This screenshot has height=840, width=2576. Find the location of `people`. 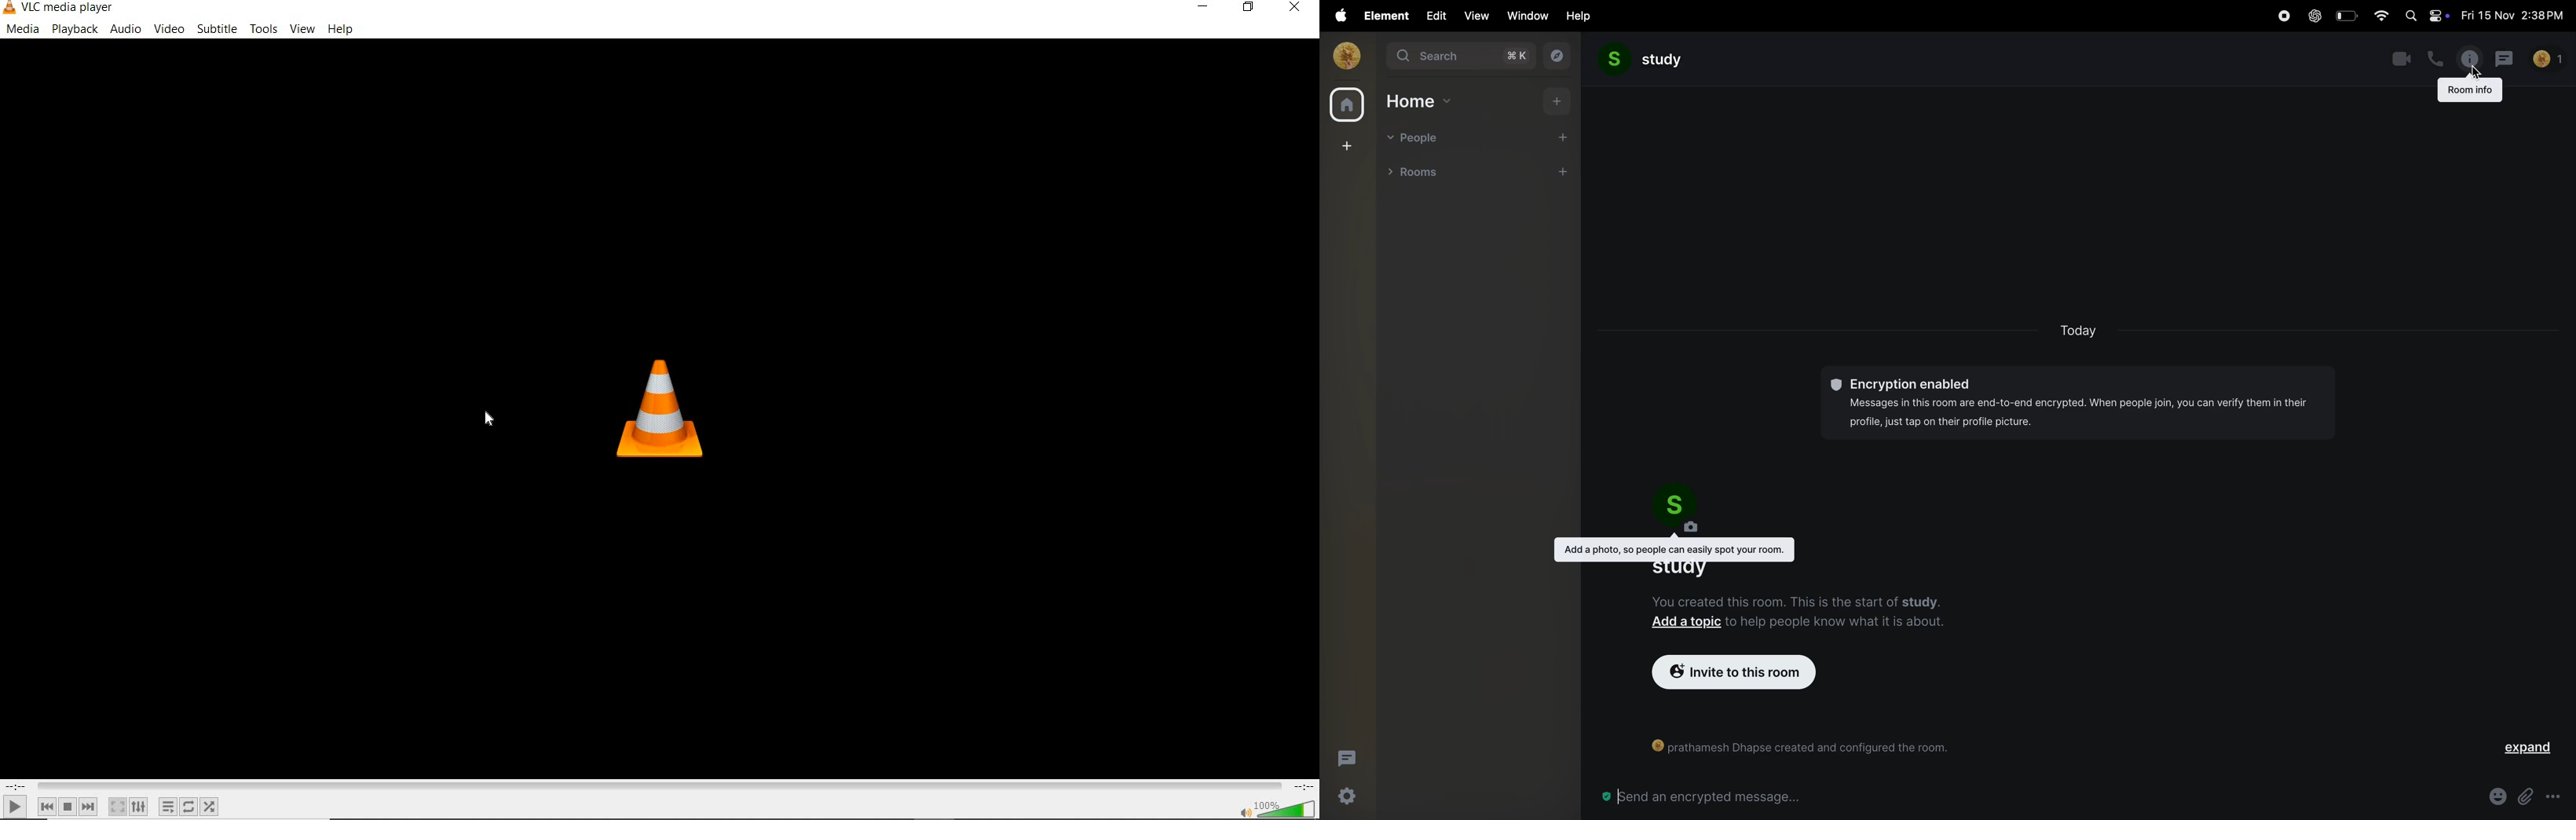

people is located at coordinates (1418, 139).